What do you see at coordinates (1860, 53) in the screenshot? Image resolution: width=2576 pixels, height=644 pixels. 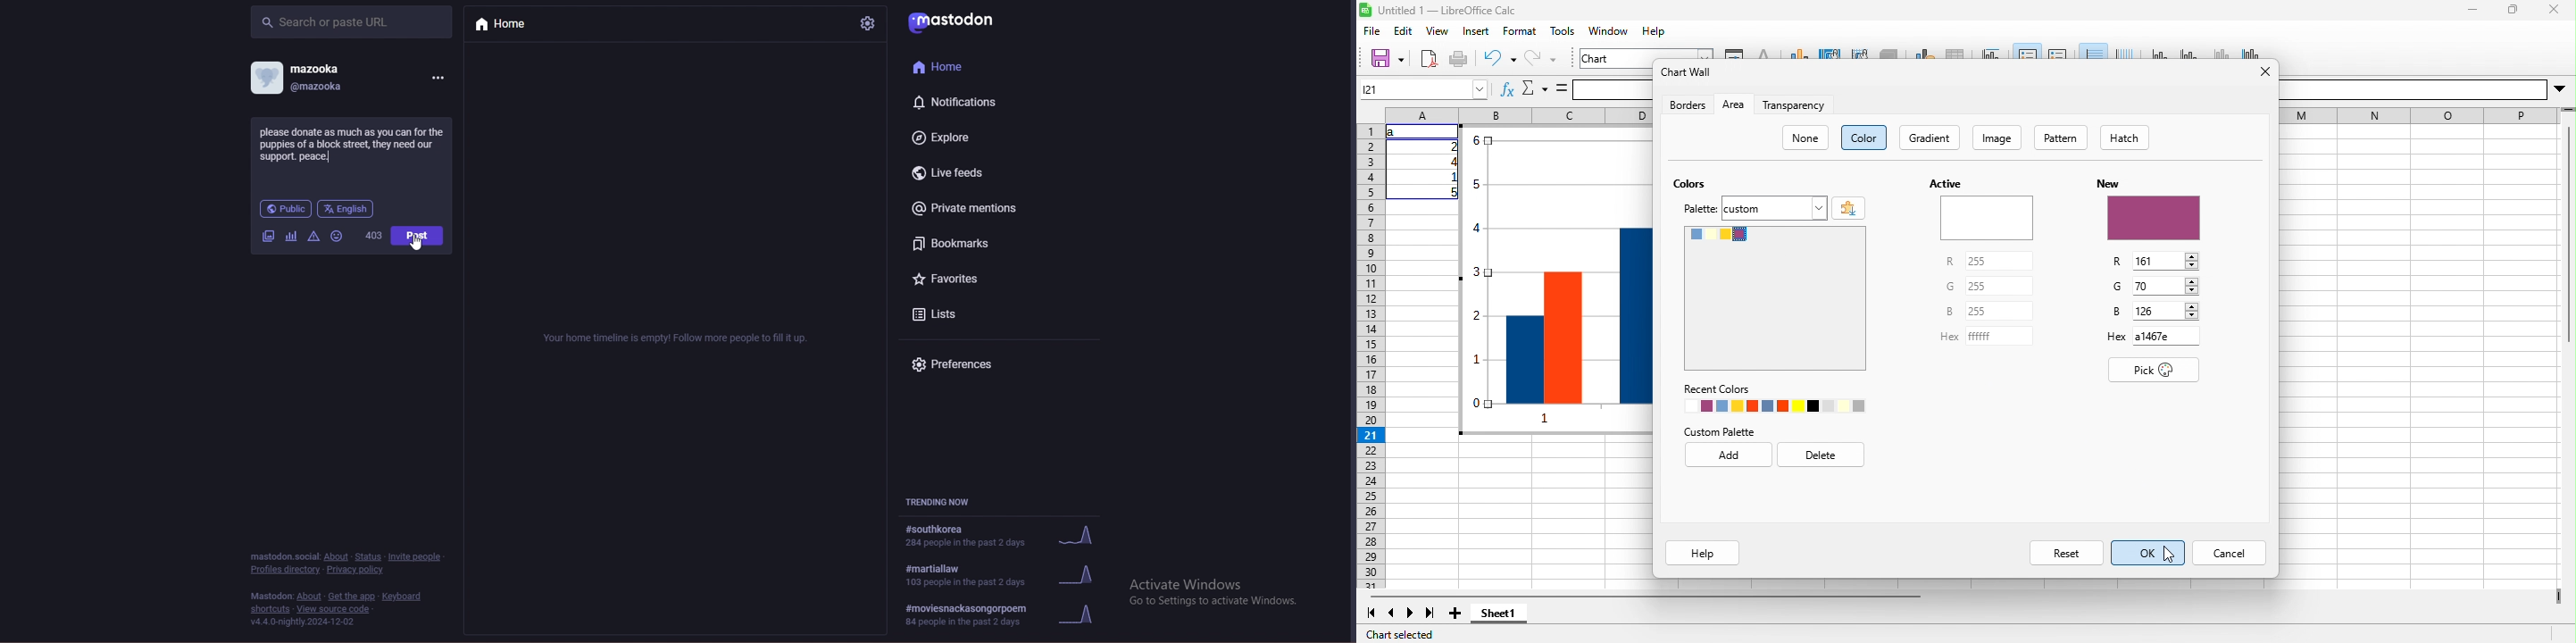 I see `chart wall` at bounding box center [1860, 53].